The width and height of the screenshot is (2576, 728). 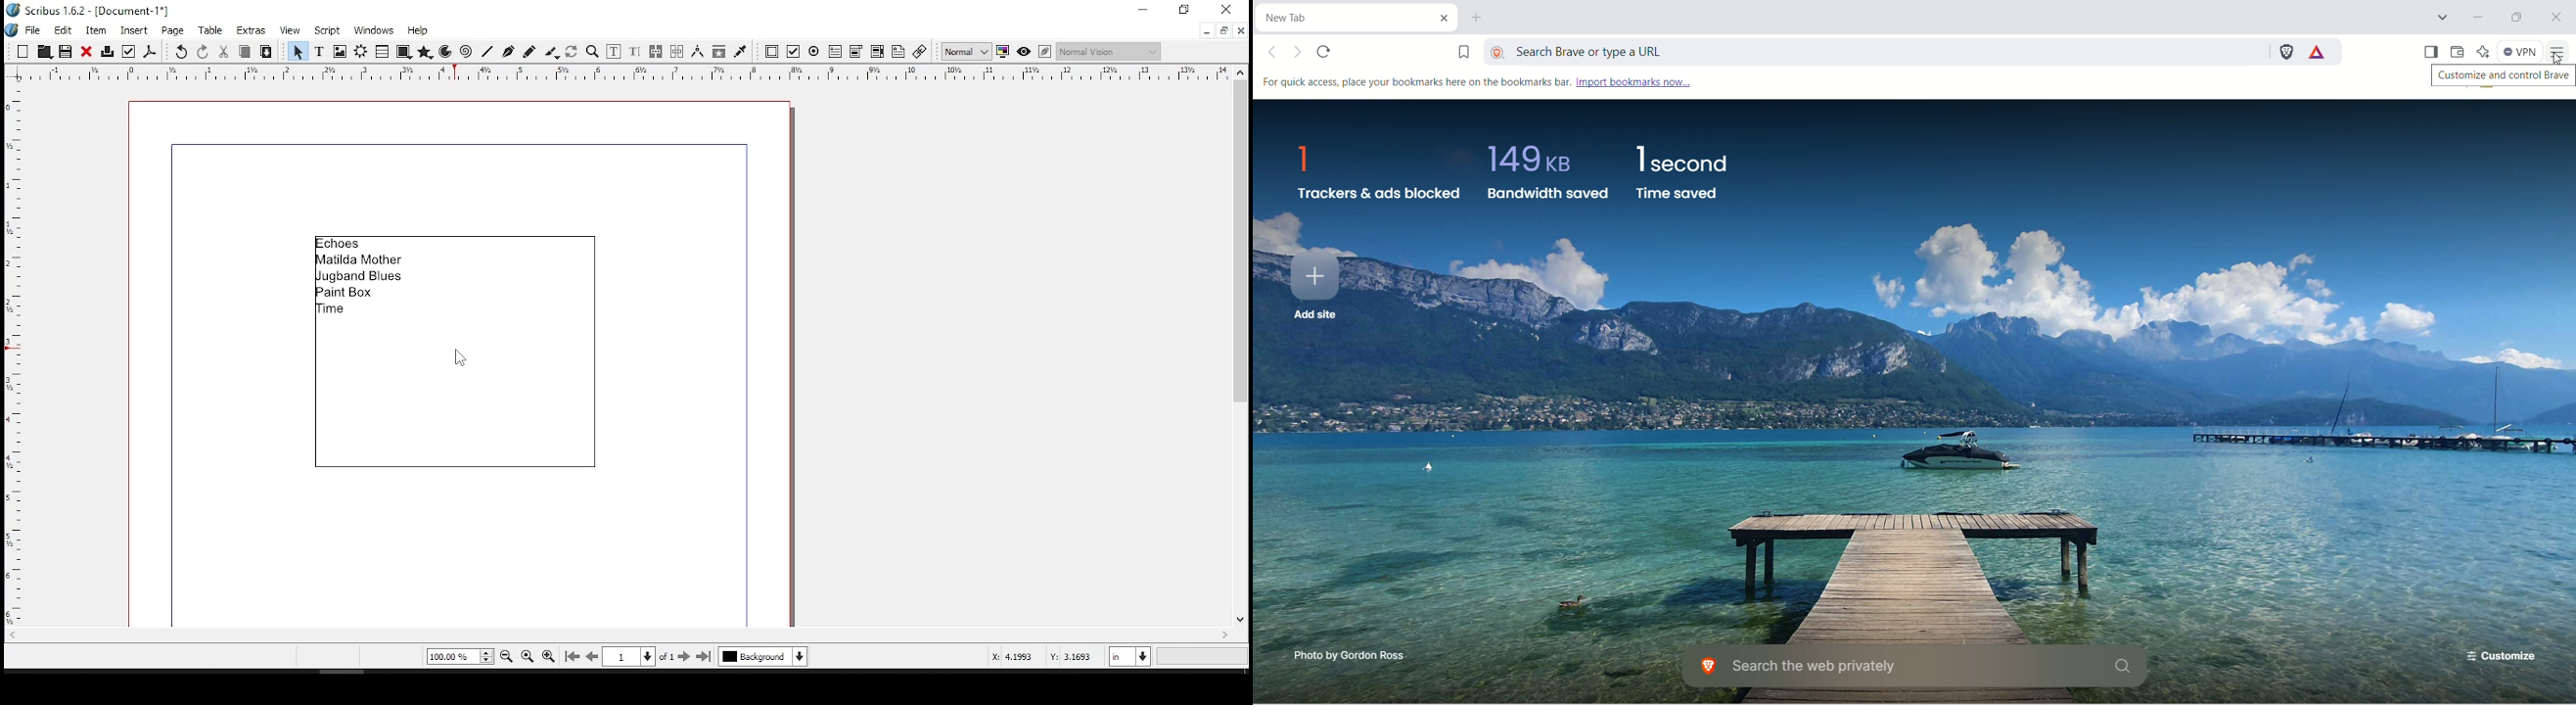 I want to click on Photo by Gordon Ross, so click(x=1353, y=655).